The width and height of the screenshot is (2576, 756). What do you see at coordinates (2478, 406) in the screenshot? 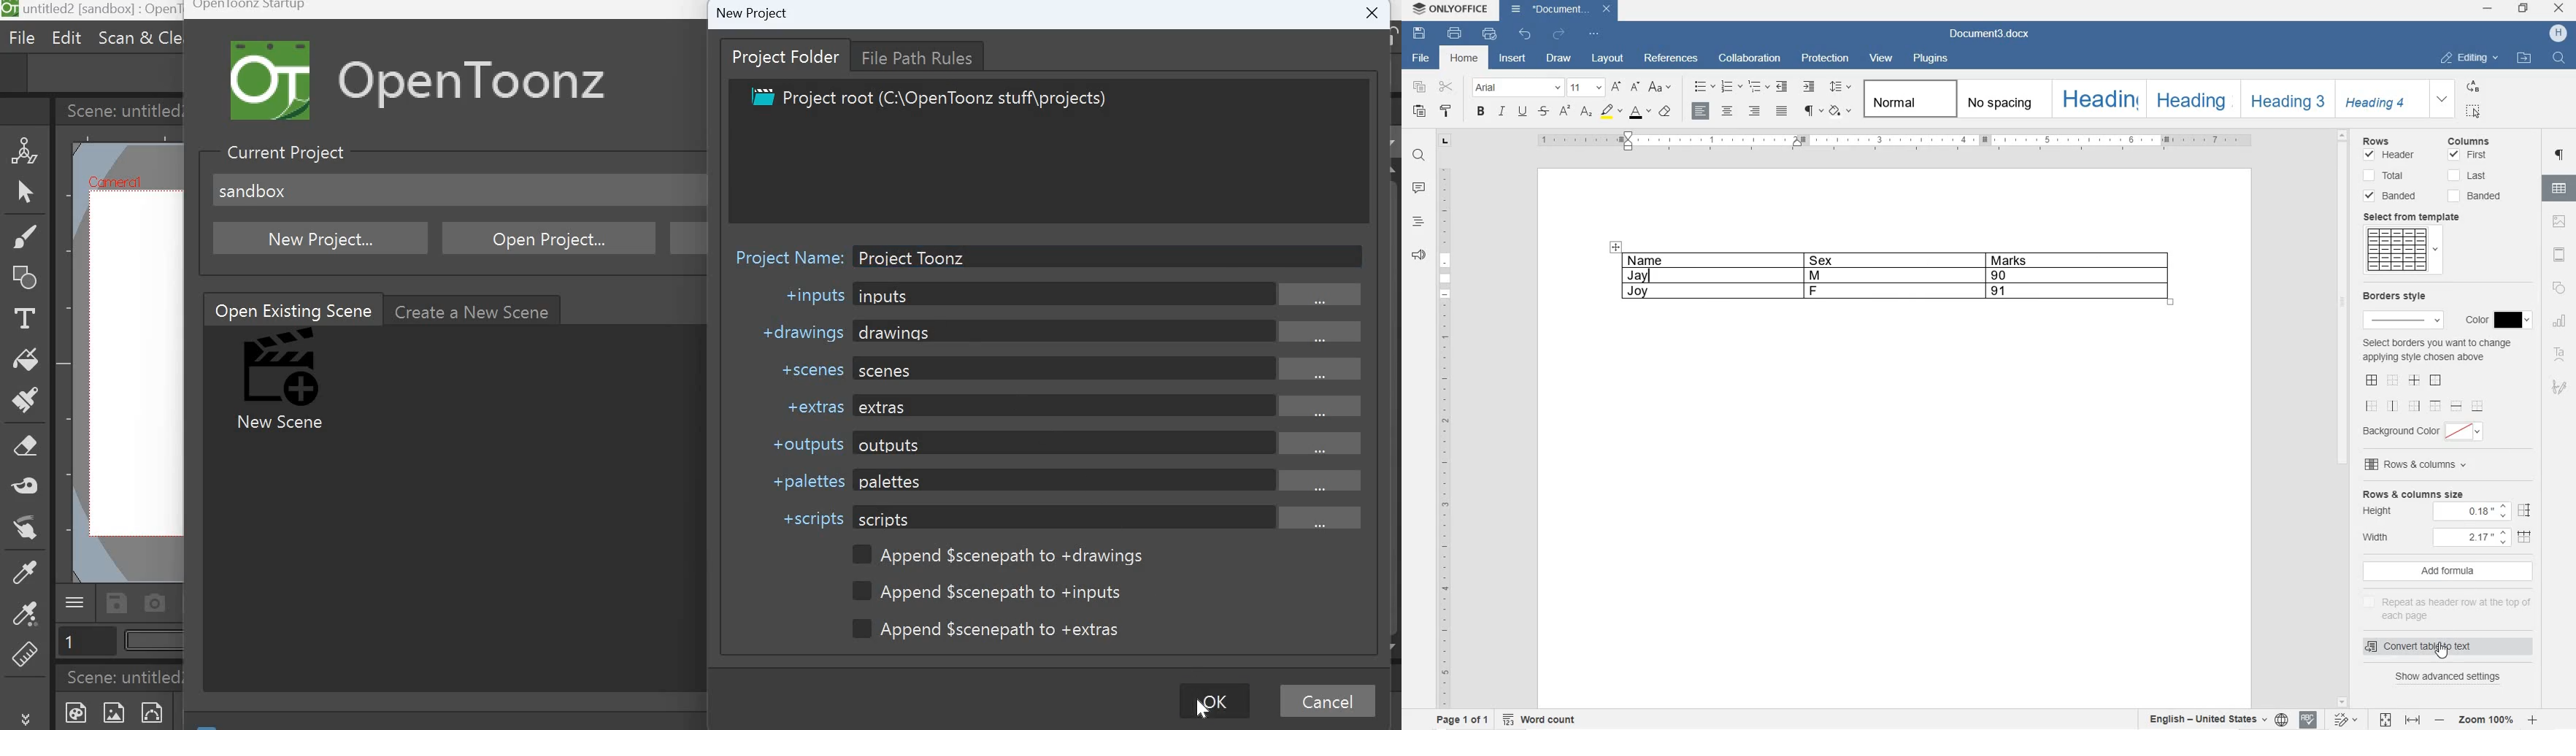
I see `set outer bottom border only` at bounding box center [2478, 406].